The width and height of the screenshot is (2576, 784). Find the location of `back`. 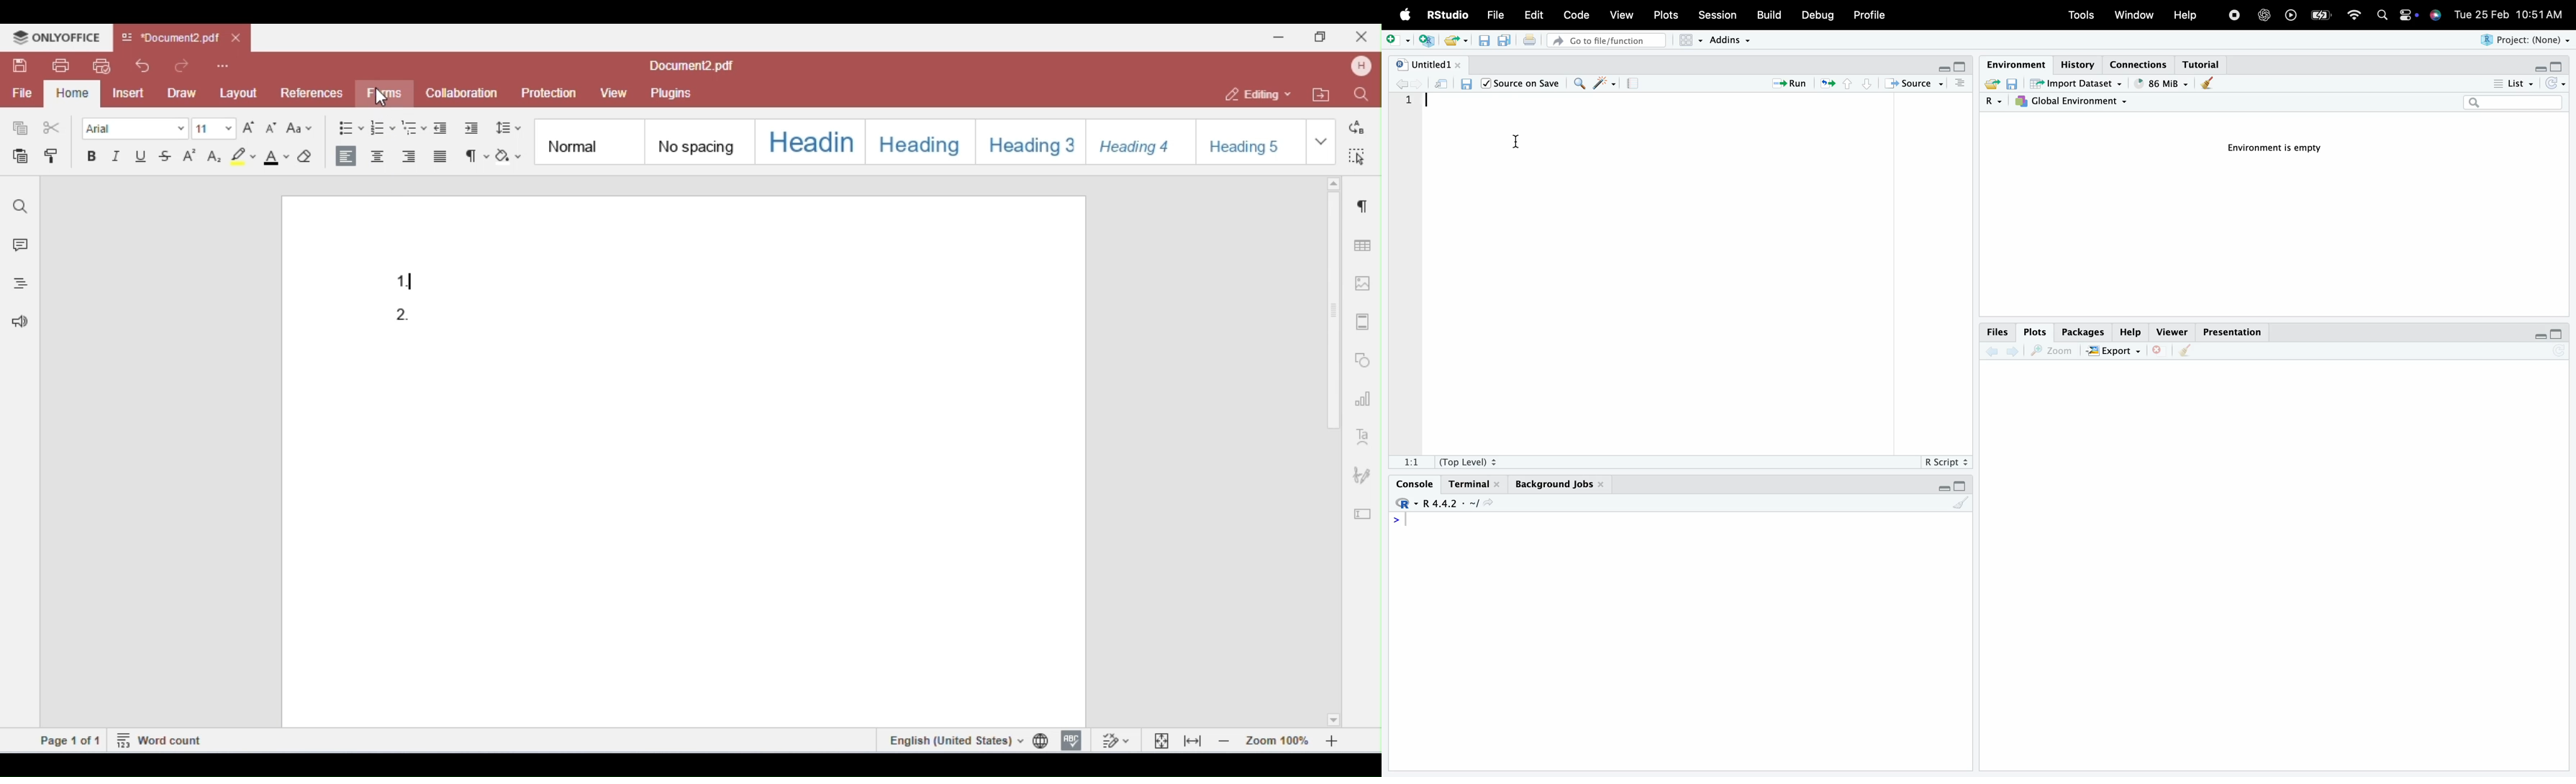

back is located at coordinates (1993, 354).